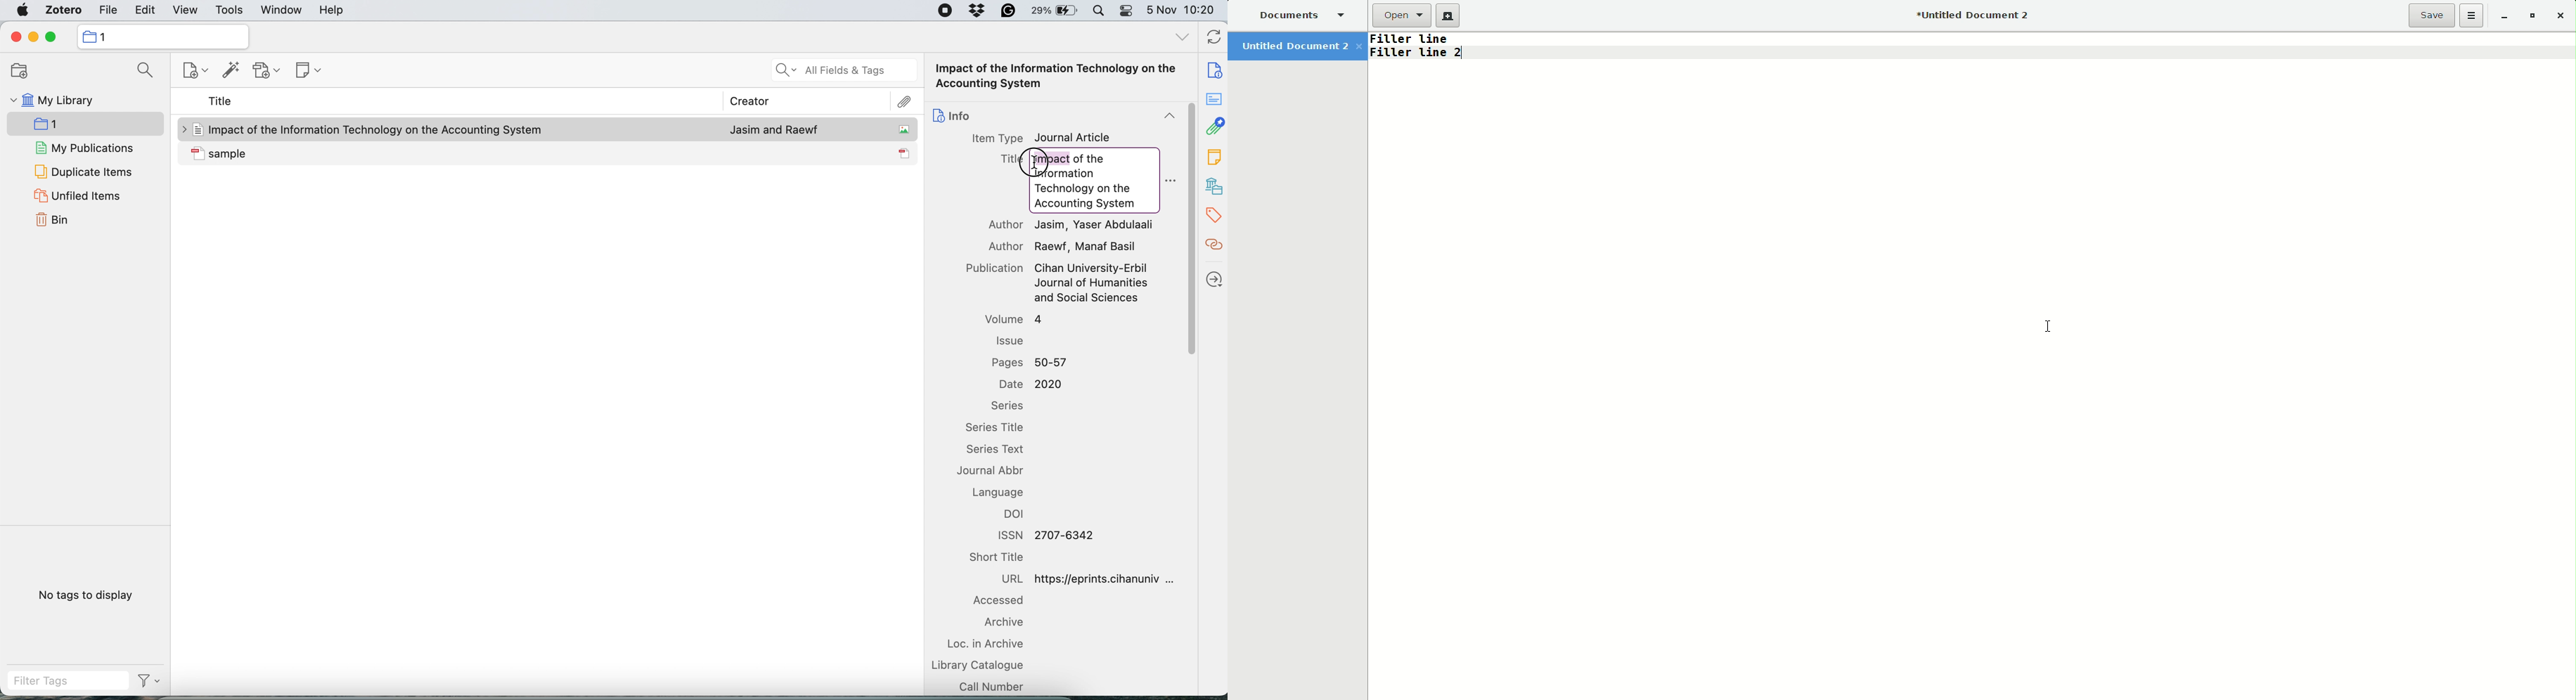 The width and height of the screenshot is (2576, 700). Describe the element at coordinates (962, 116) in the screenshot. I see `info` at that location.